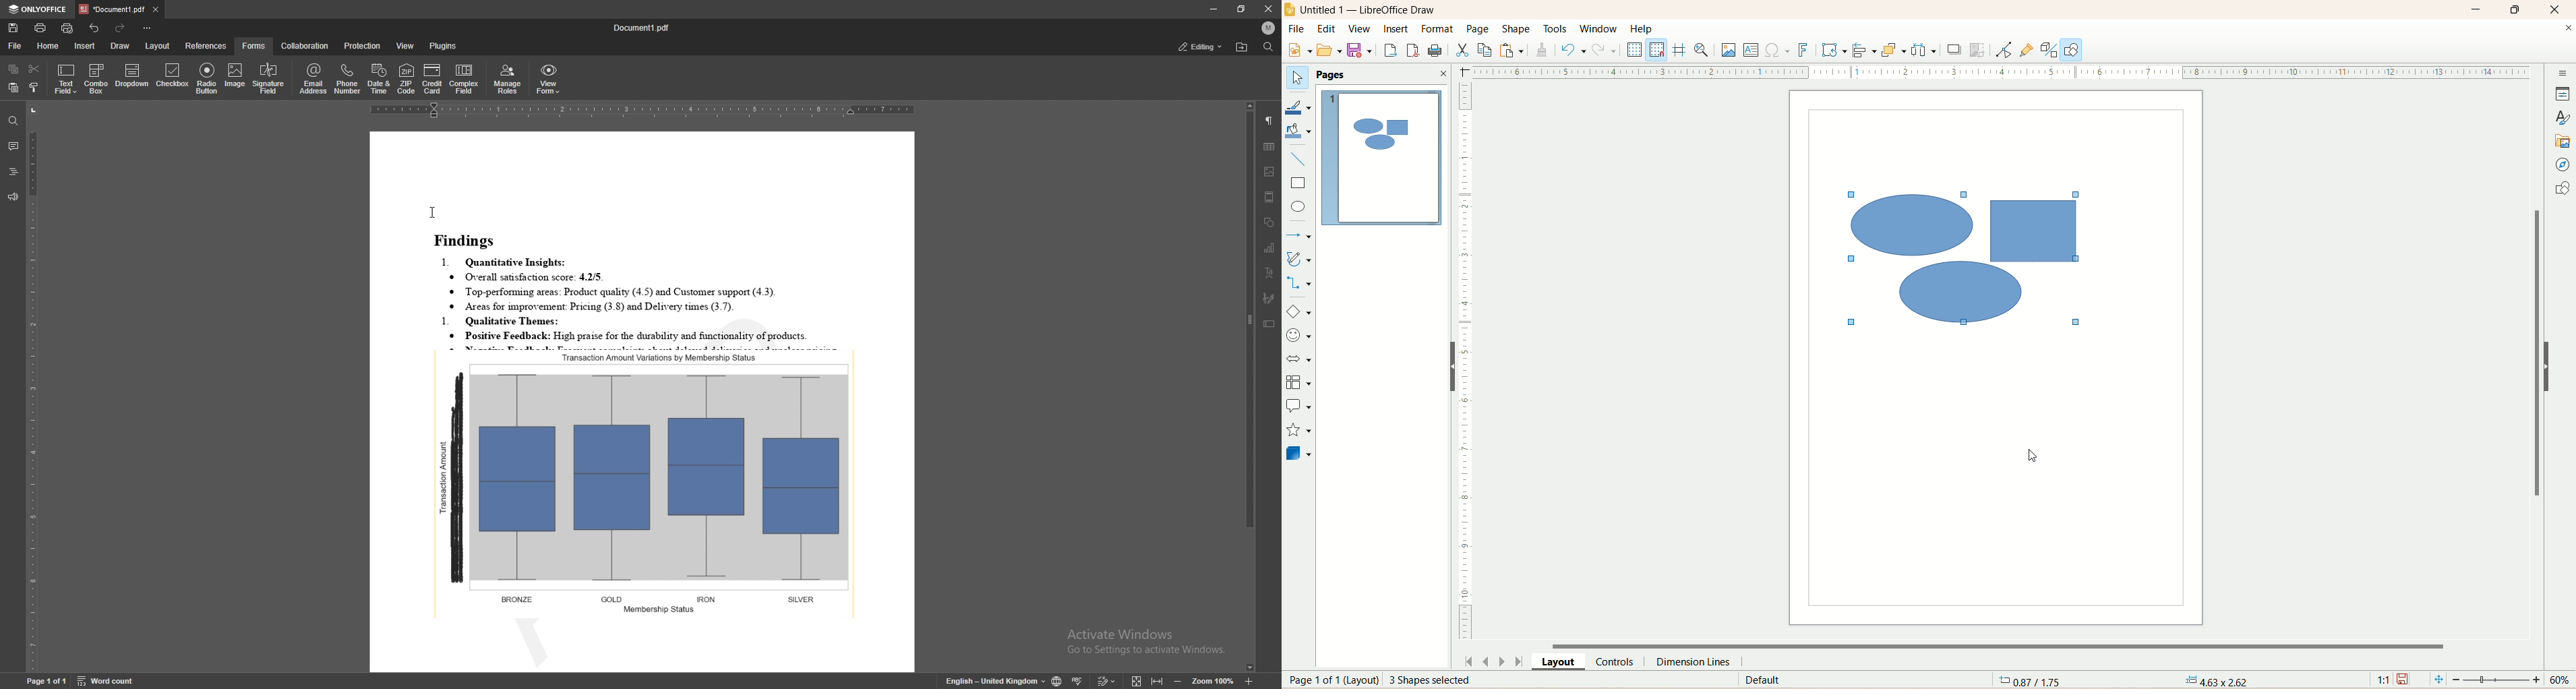  What do you see at coordinates (133, 77) in the screenshot?
I see `dropdown` at bounding box center [133, 77].